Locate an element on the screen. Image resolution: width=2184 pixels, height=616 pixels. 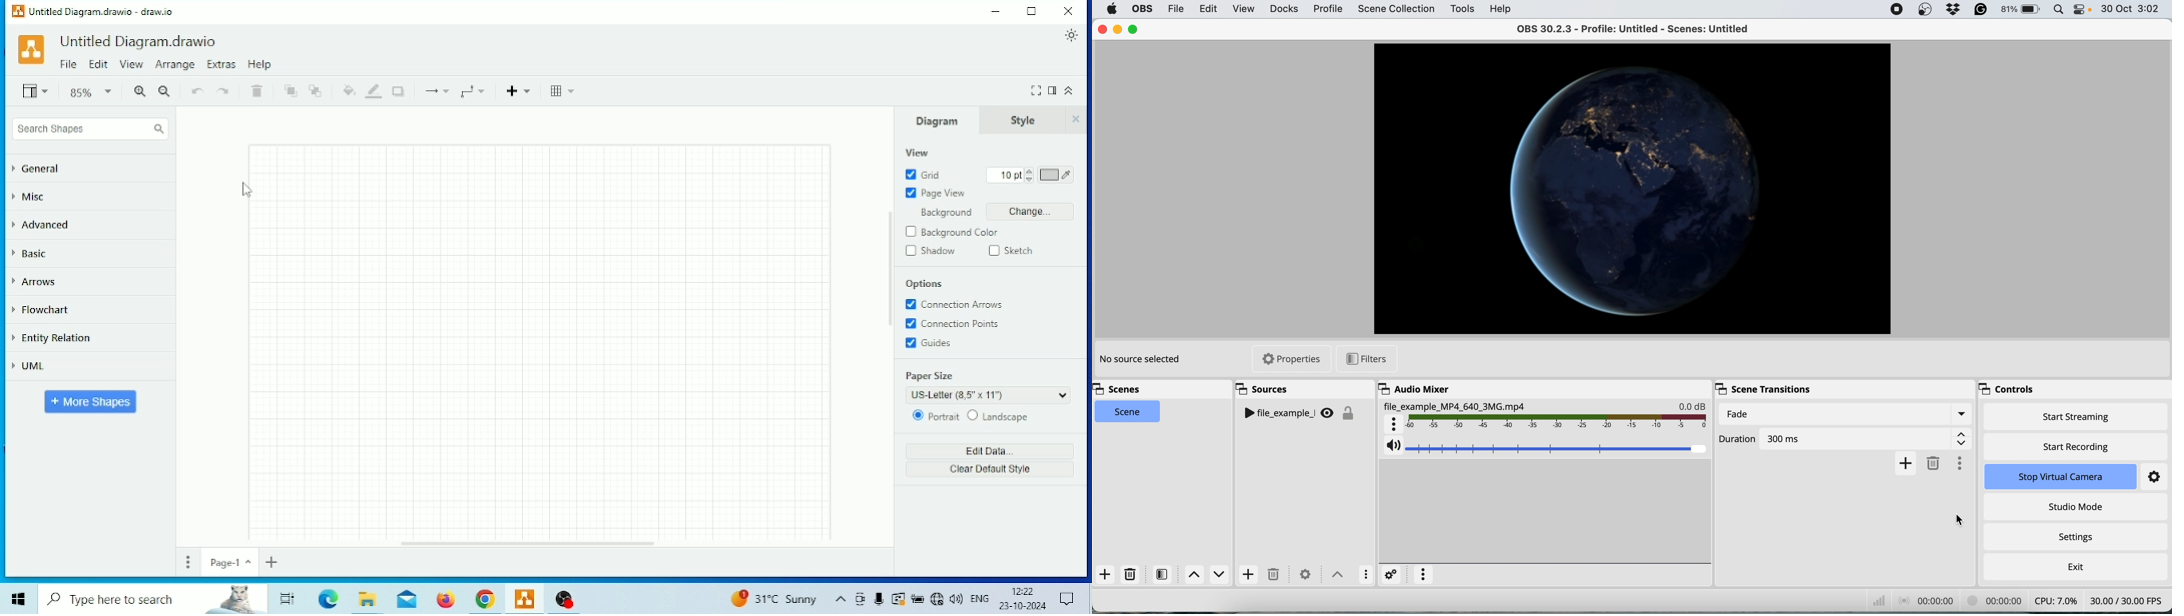
edit is located at coordinates (1209, 8).